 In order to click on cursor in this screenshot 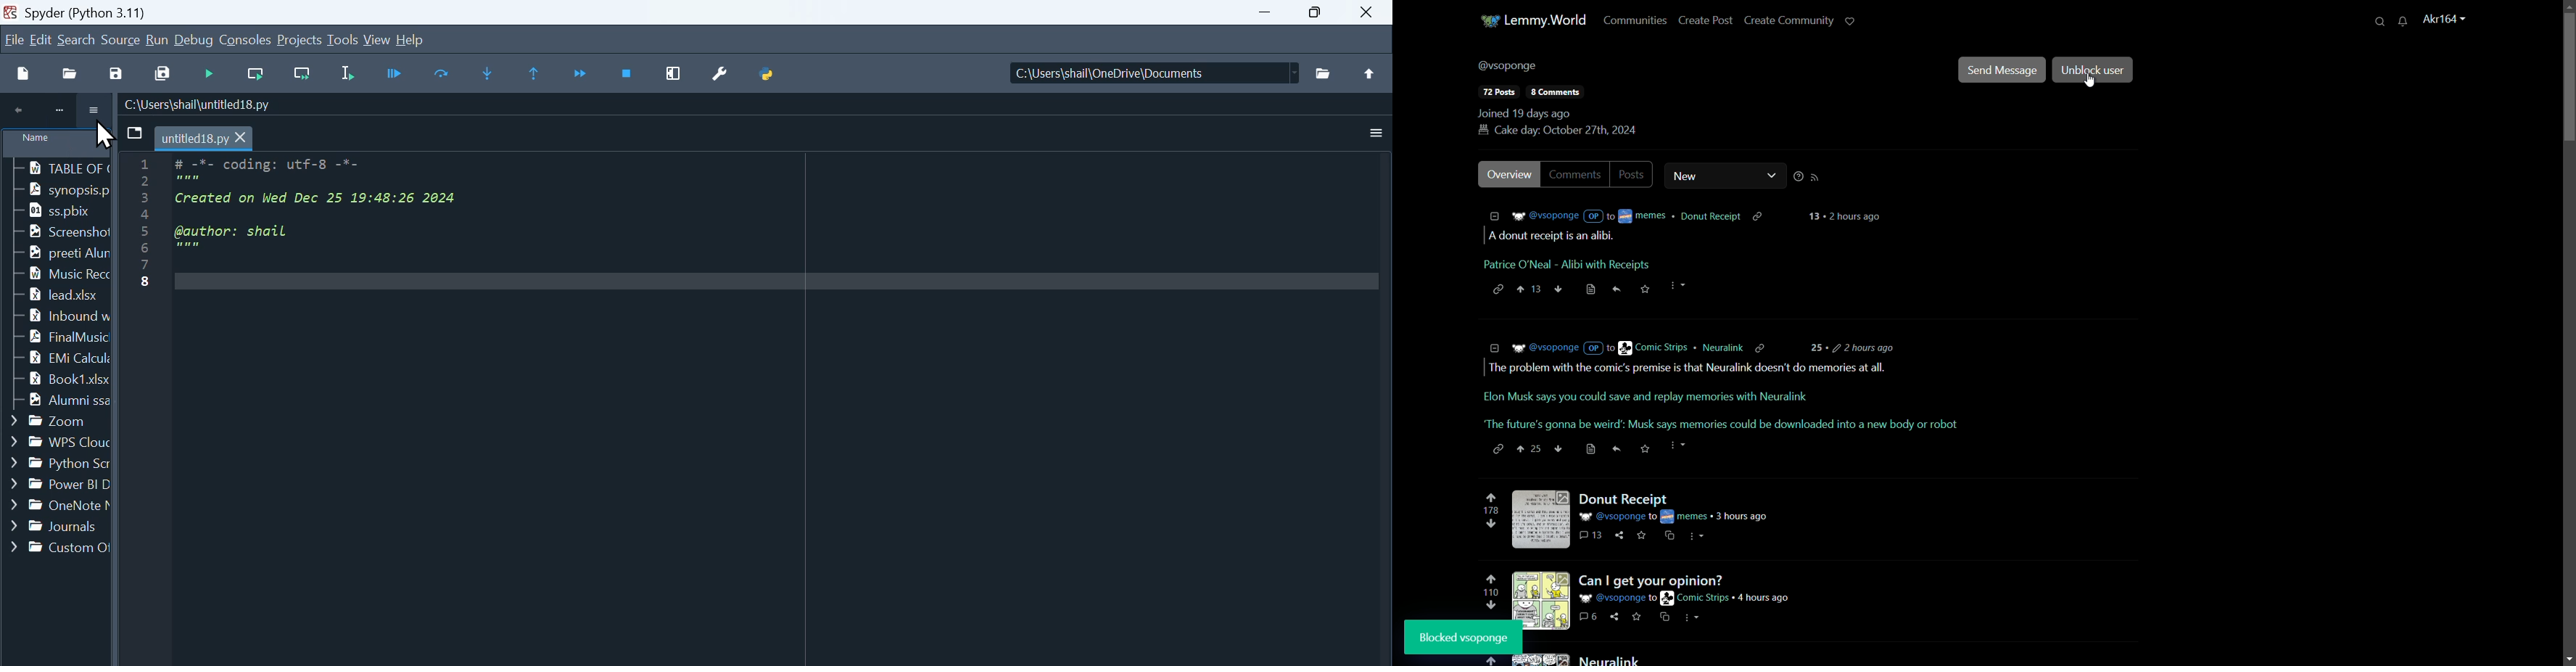, I will do `click(2088, 84)`.